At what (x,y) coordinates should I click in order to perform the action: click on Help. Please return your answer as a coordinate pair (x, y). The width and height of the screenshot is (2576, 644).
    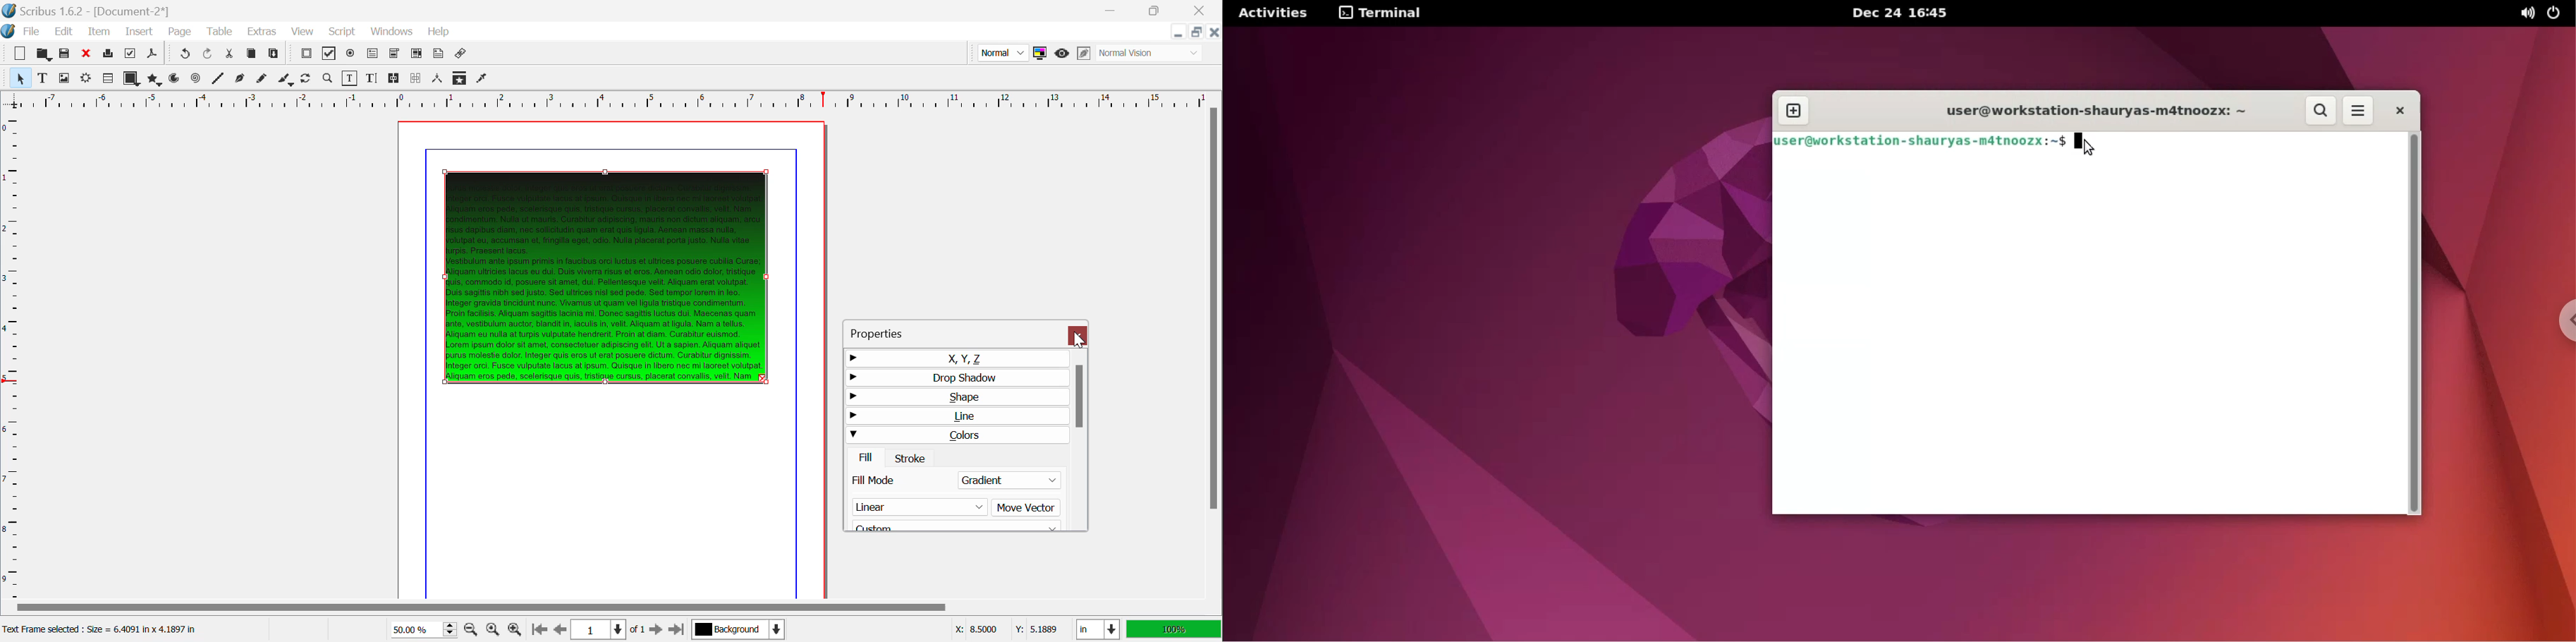
    Looking at the image, I should click on (440, 32).